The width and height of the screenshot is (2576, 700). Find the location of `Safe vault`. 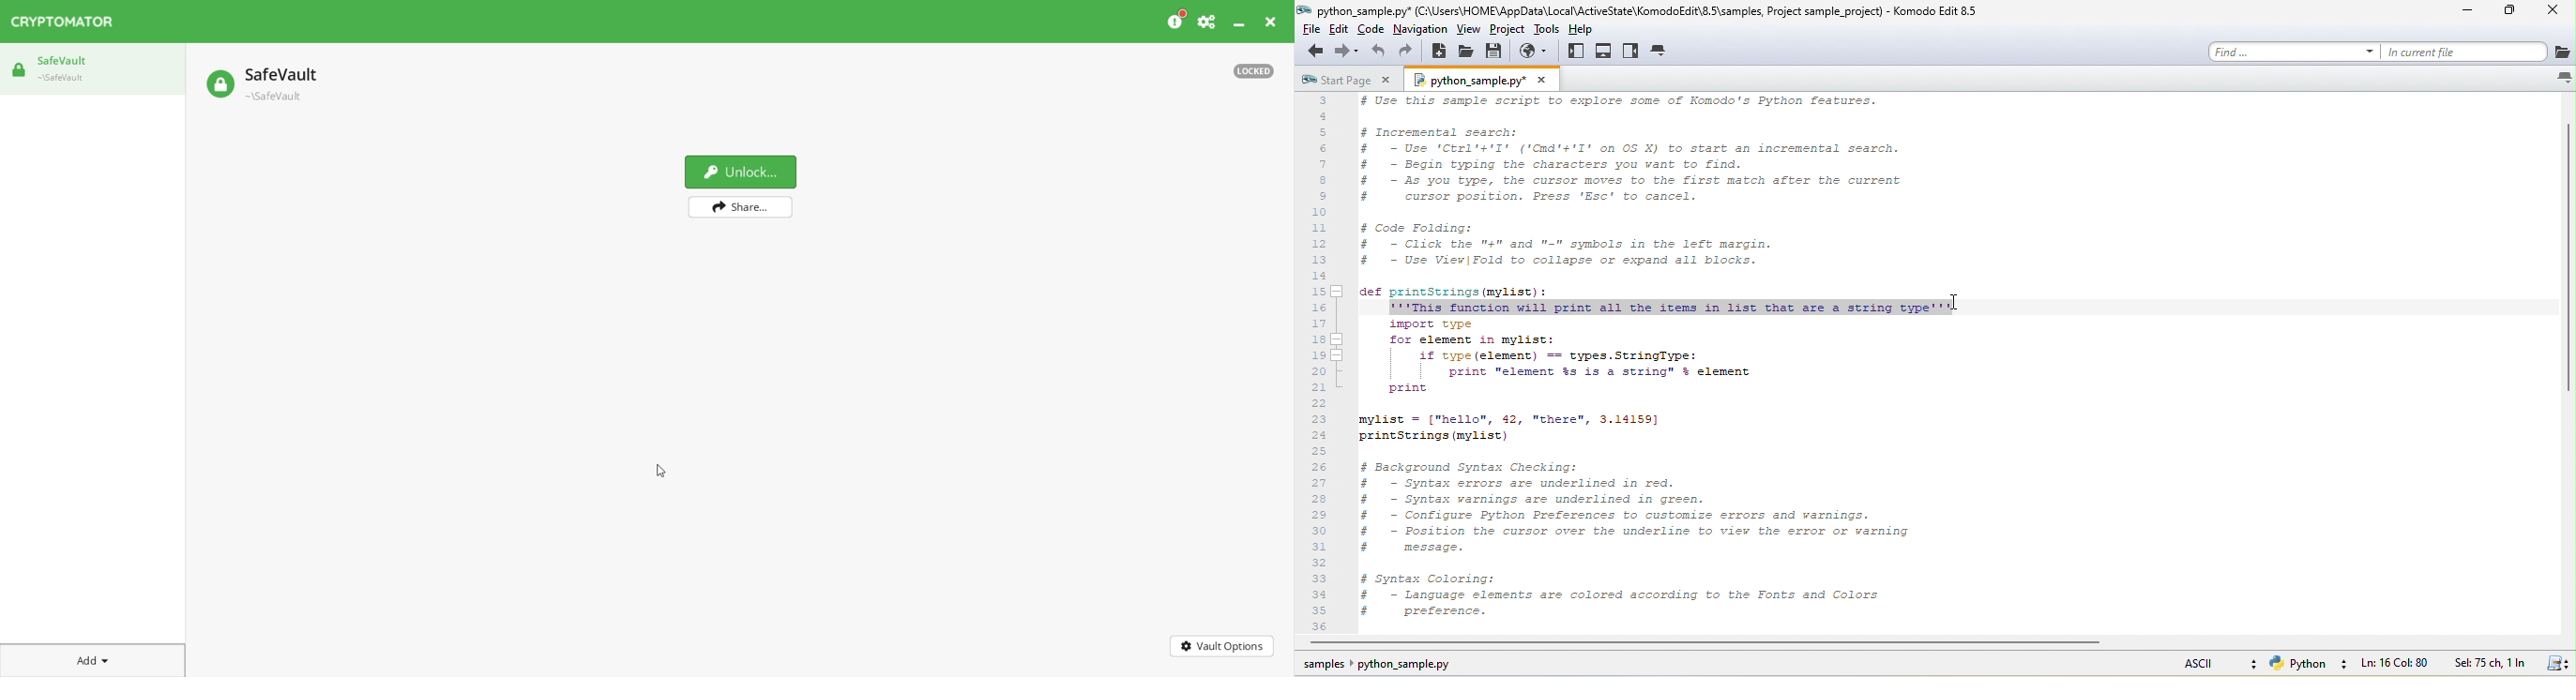

Safe vault is located at coordinates (263, 82).